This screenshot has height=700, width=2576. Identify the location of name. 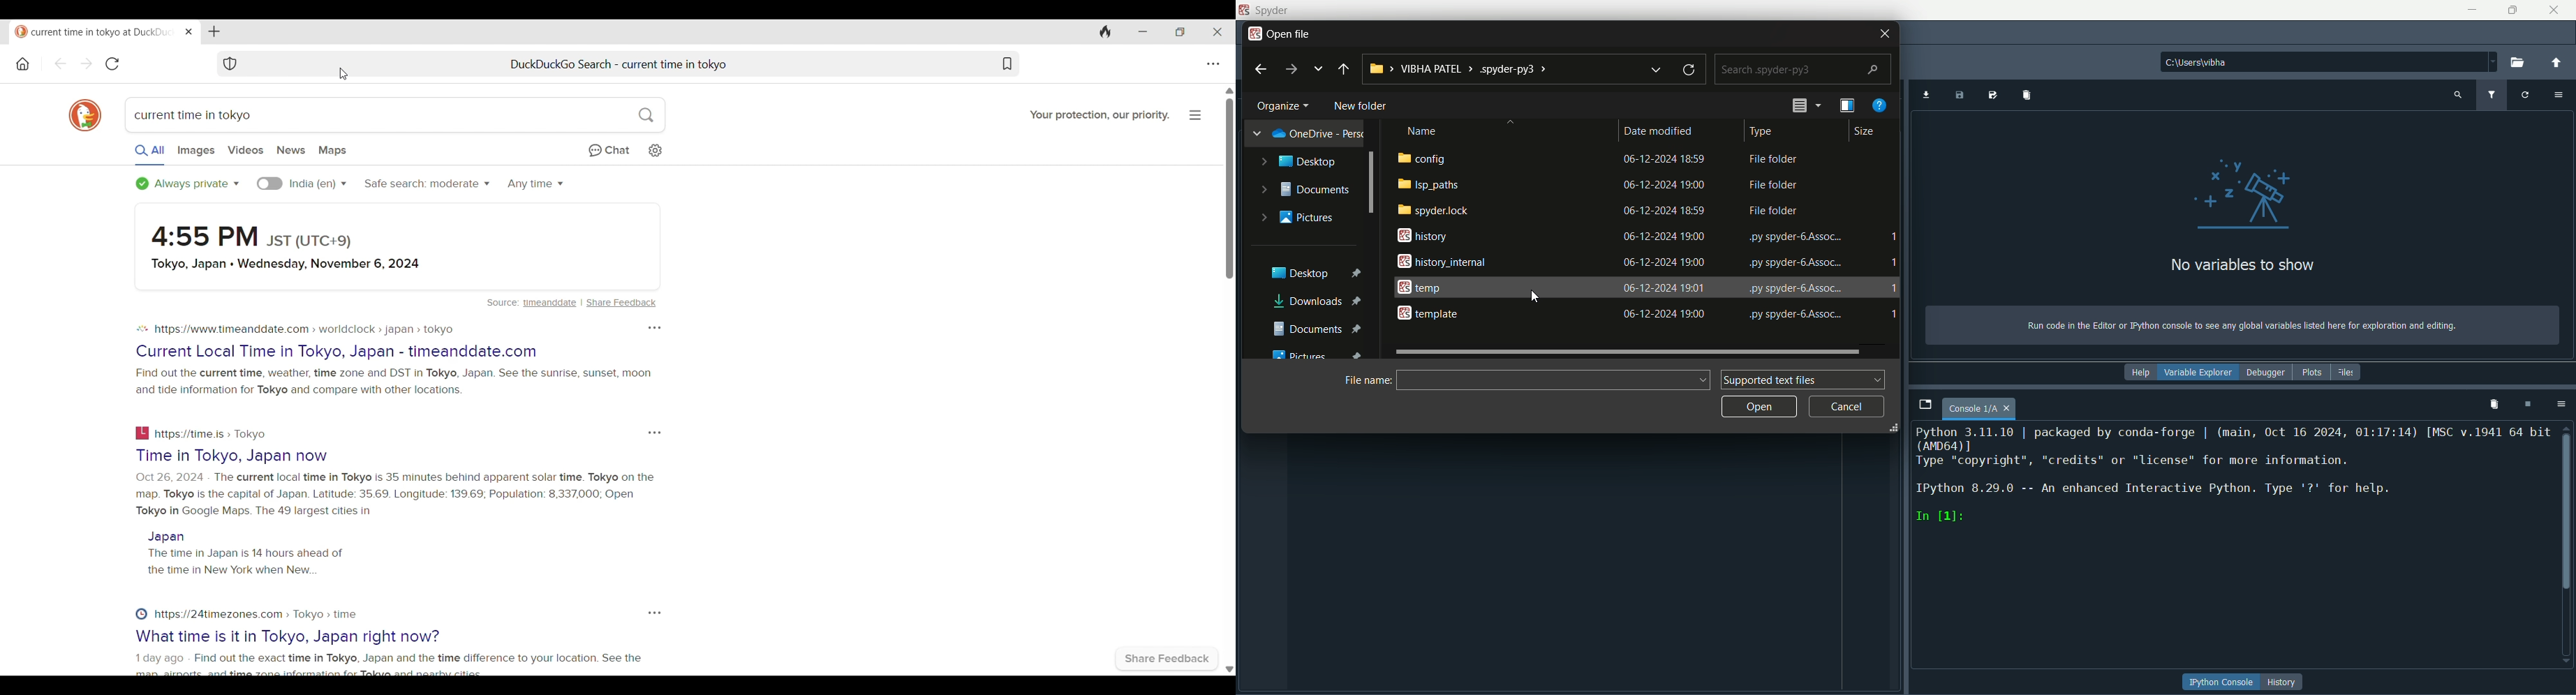
(1425, 130).